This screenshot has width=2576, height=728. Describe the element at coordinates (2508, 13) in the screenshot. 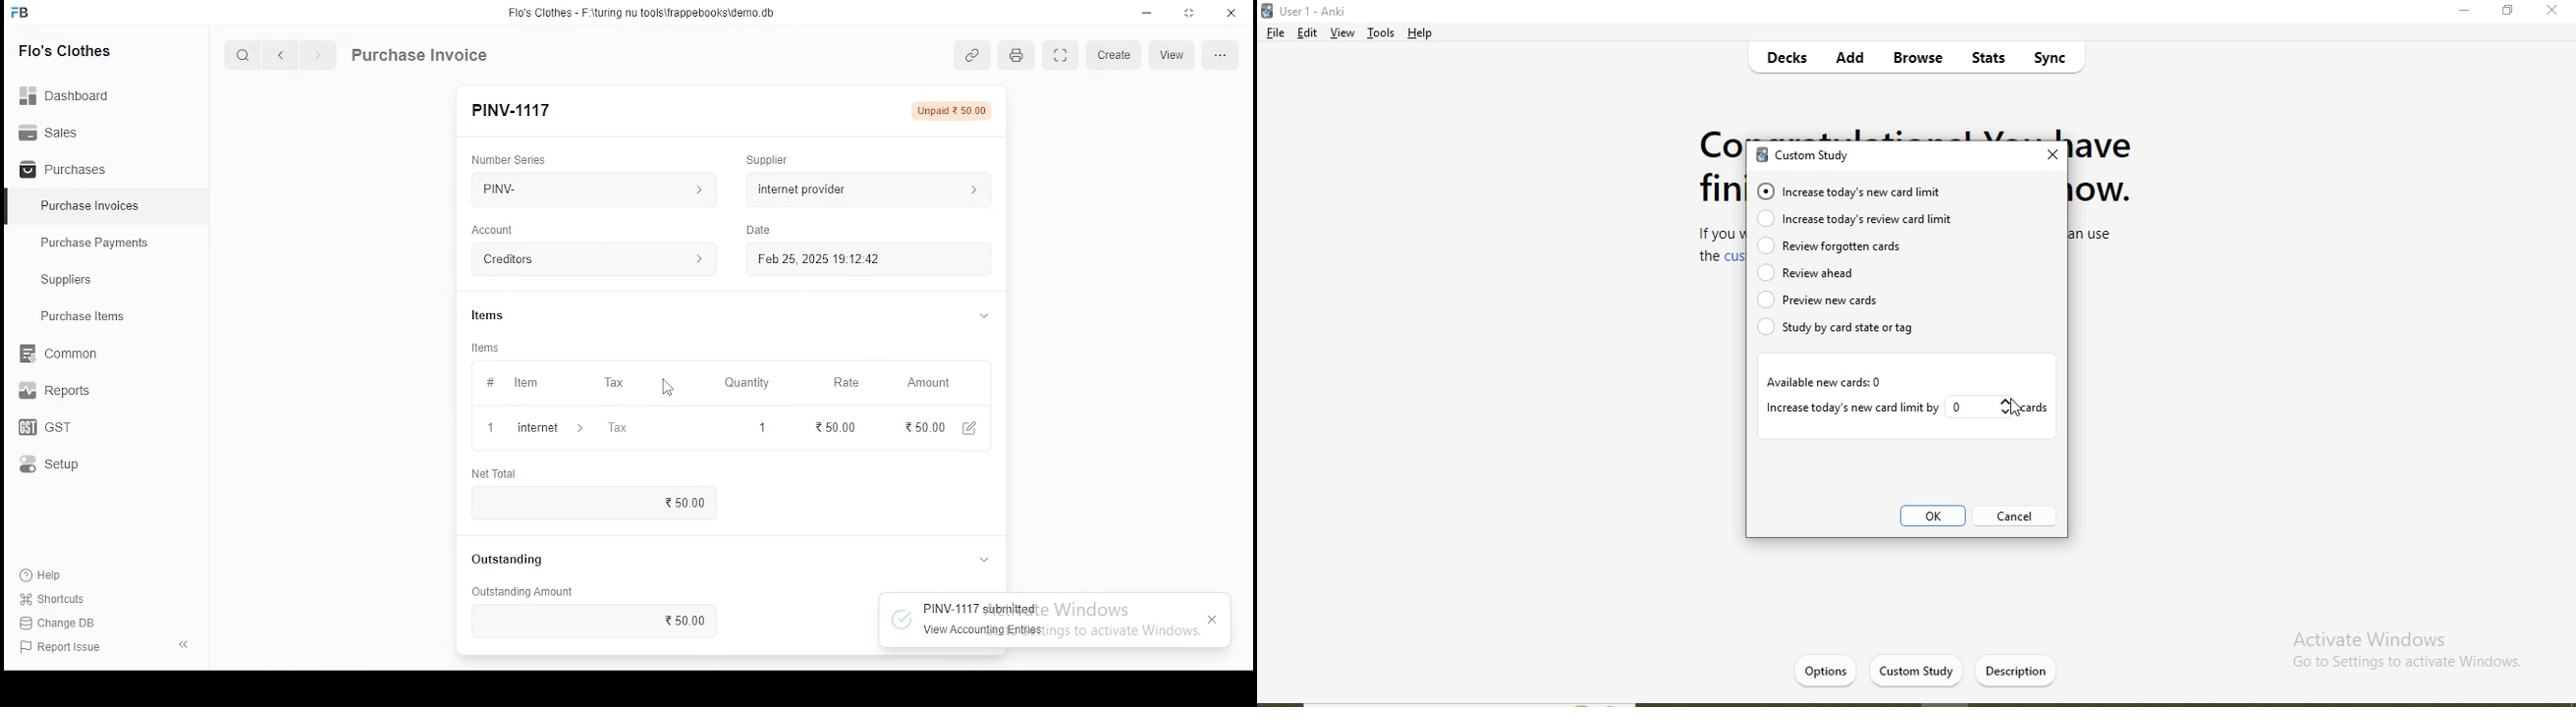

I see `restore` at that location.